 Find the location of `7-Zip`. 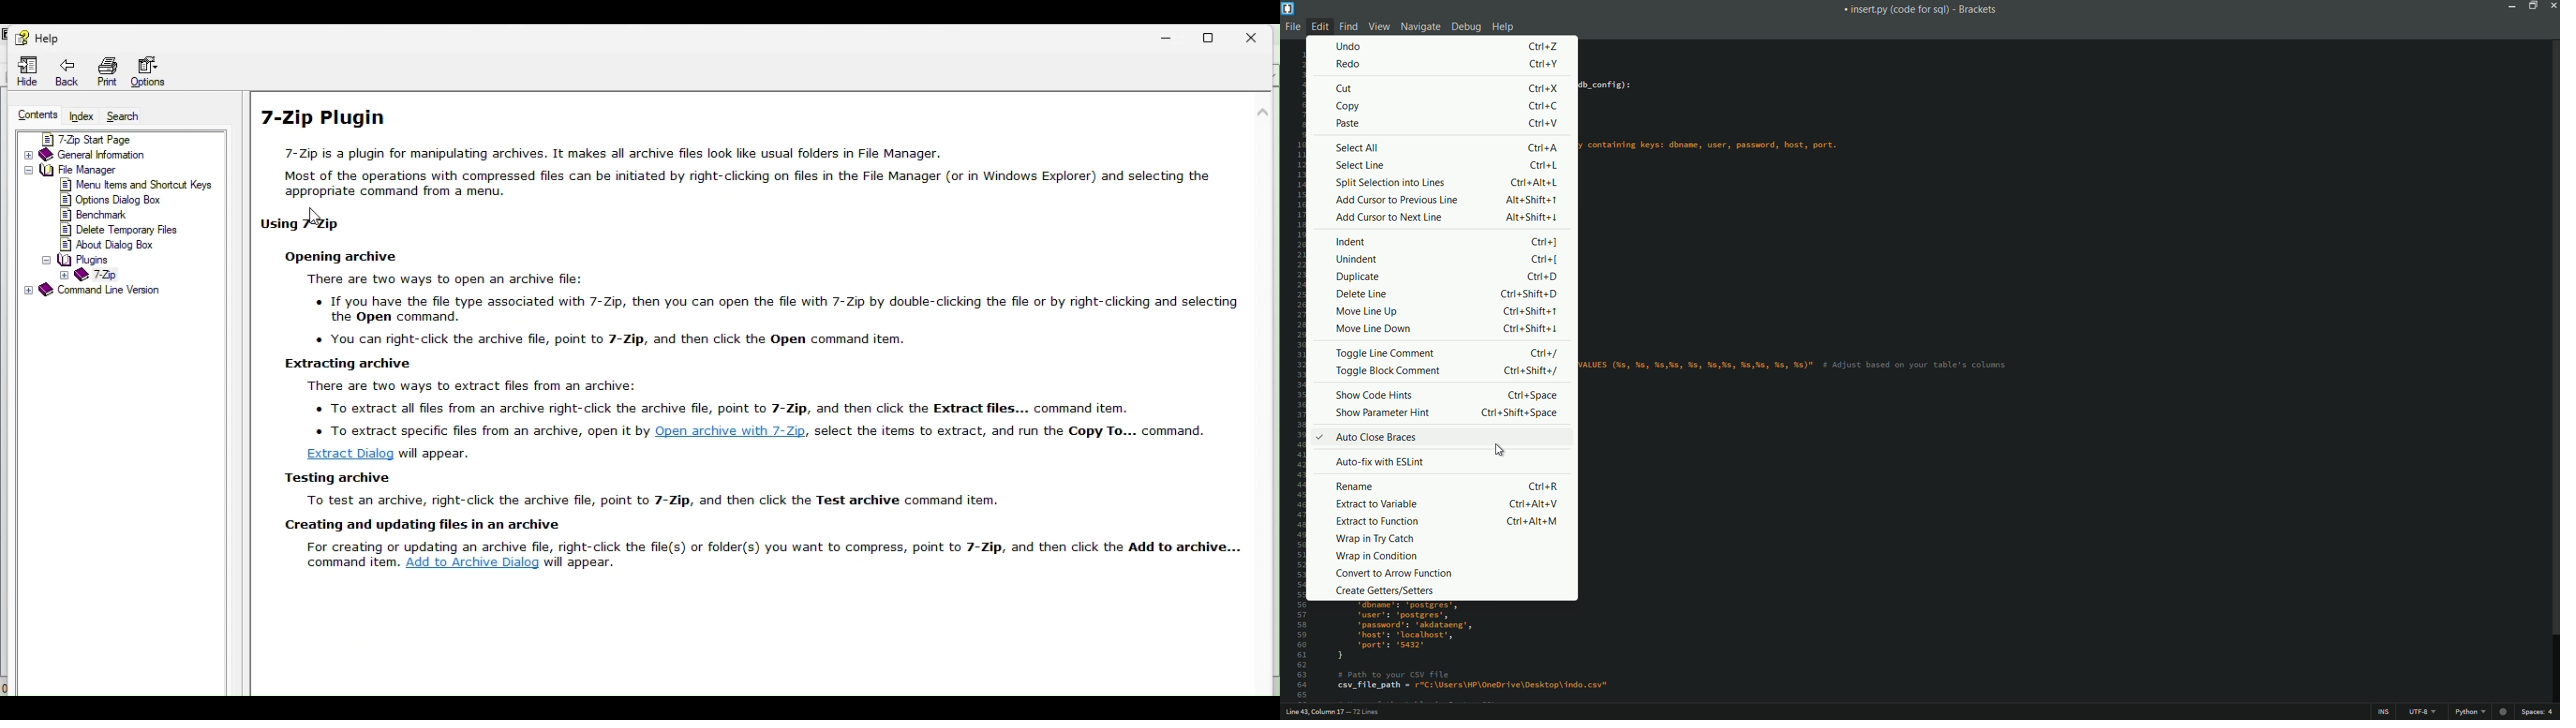

7-Zip is located at coordinates (98, 275).